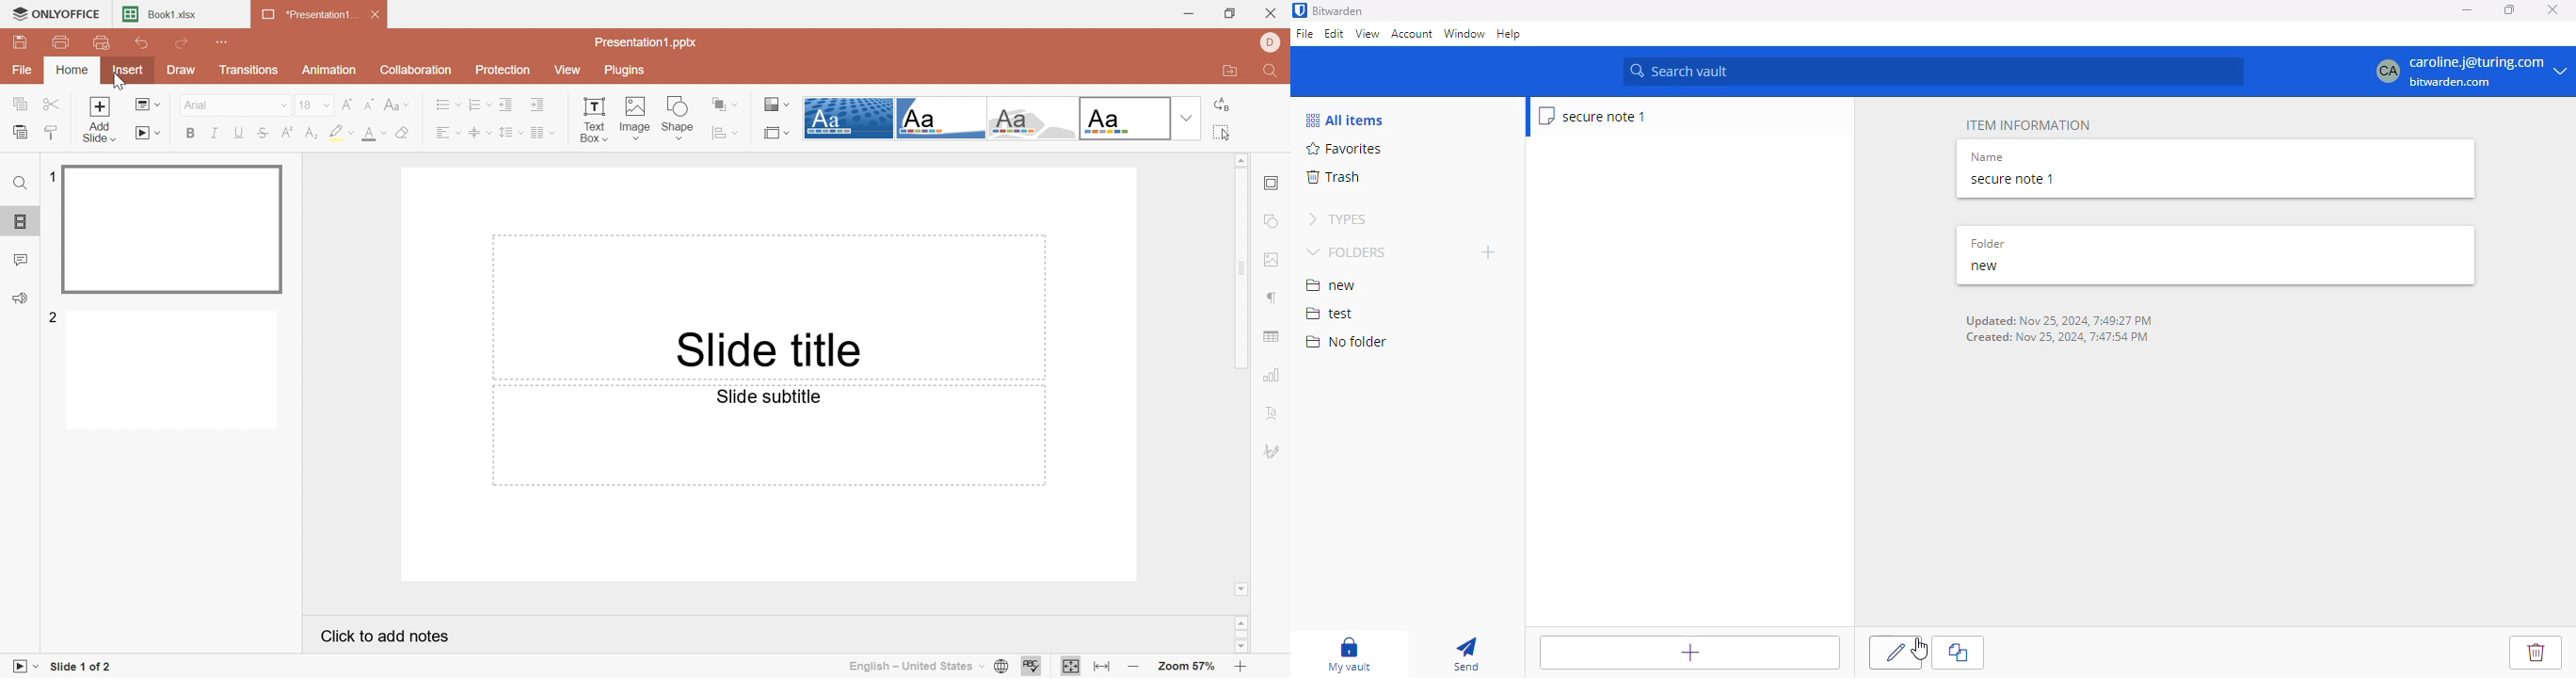 The width and height of the screenshot is (2576, 700). What do you see at coordinates (1189, 117) in the screenshot?
I see `Drop down` at bounding box center [1189, 117].